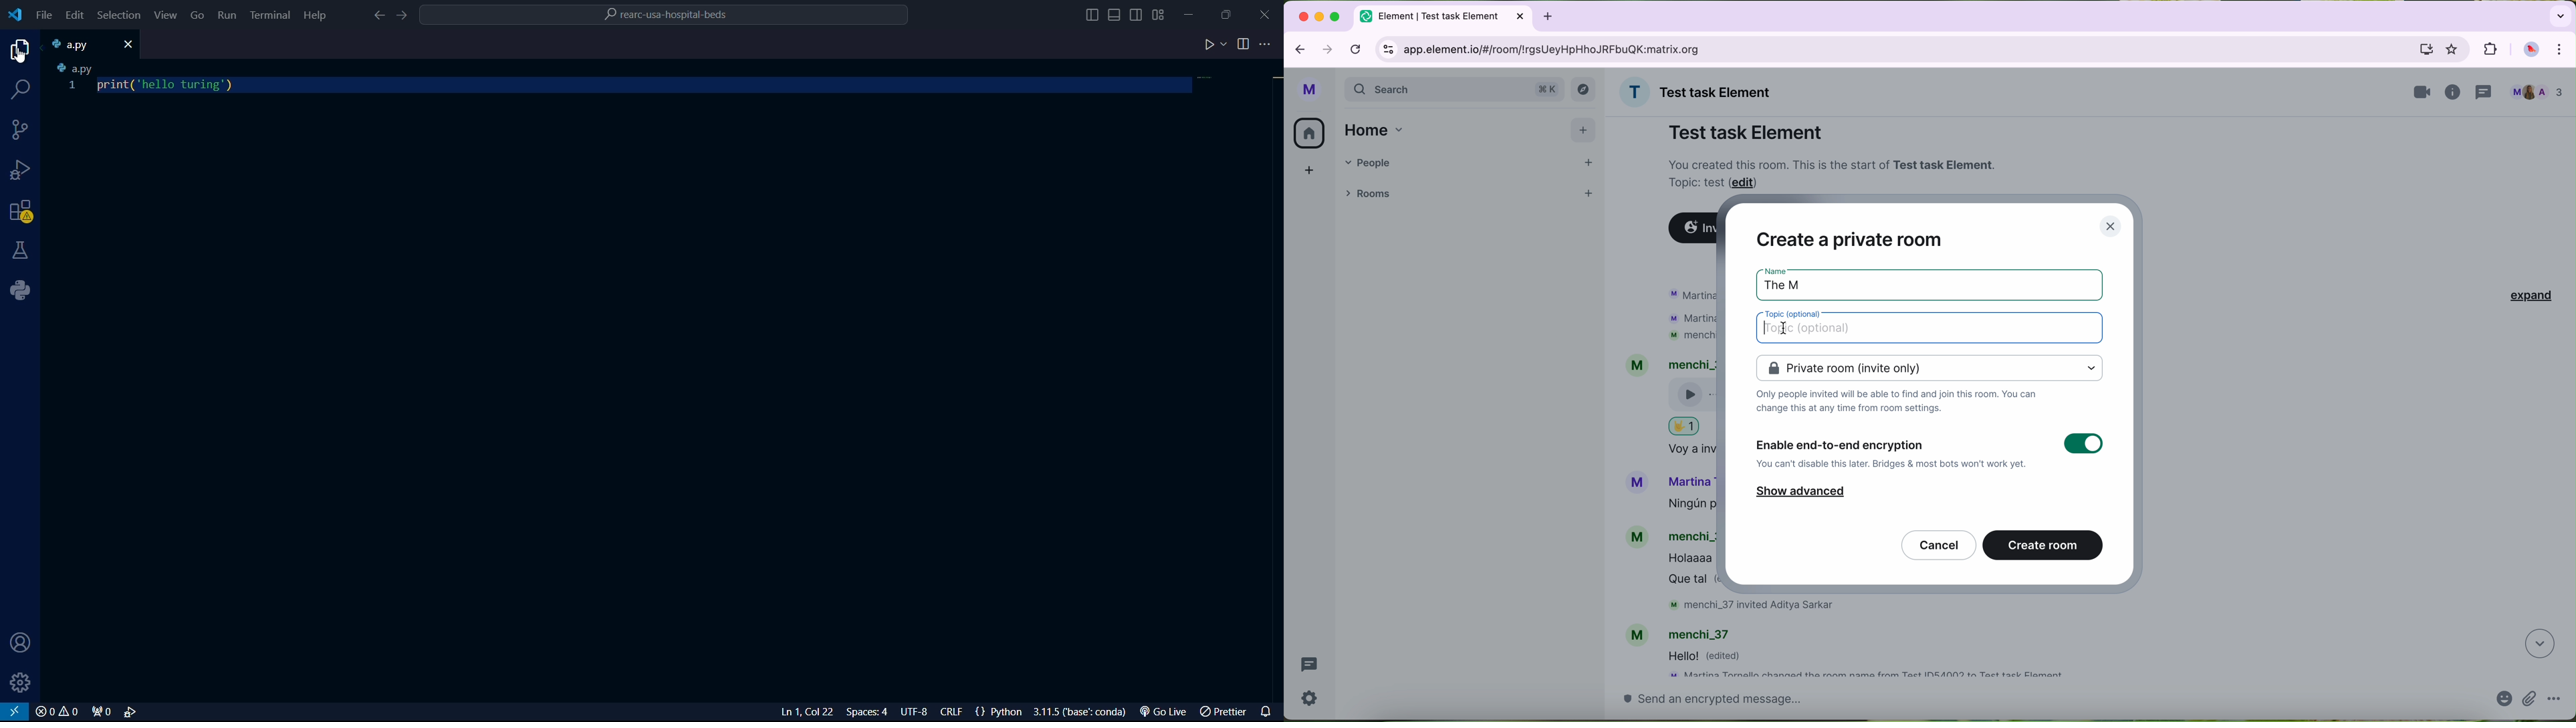  What do you see at coordinates (1455, 90) in the screenshot?
I see `search bar` at bounding box center [1455, 90].